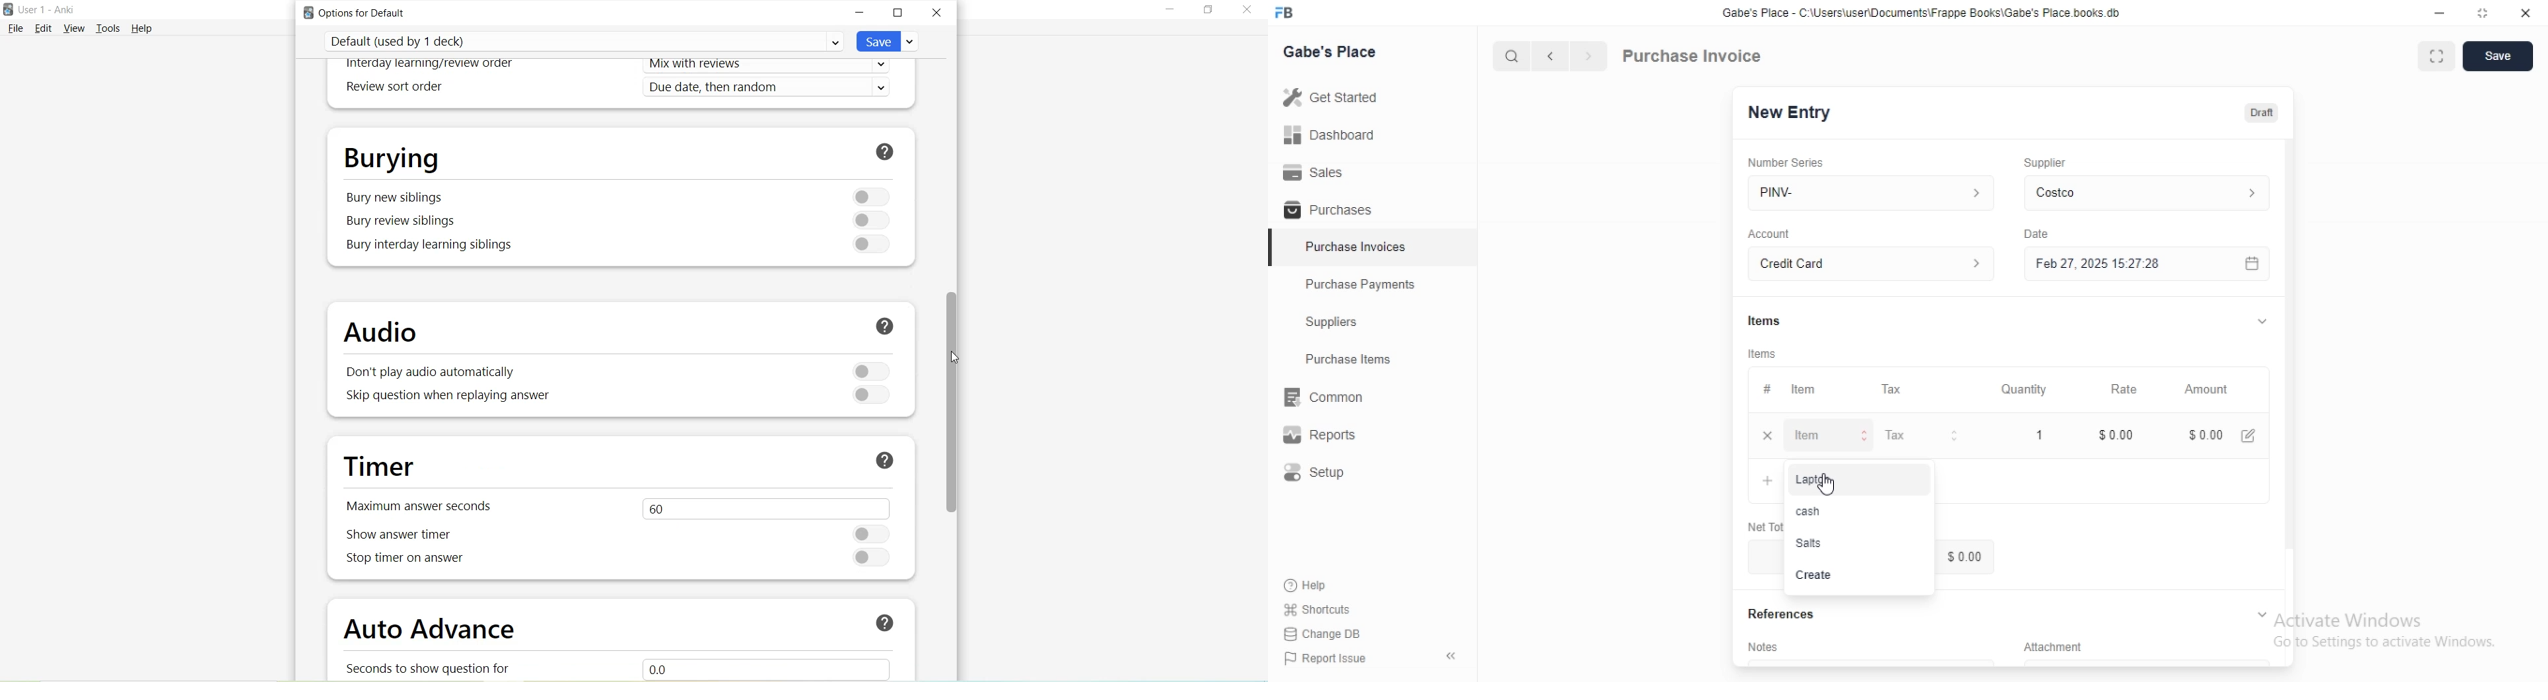 The height and width of the screenshot is (700, 2548). I want to click on Maximize, so click(1209, 10).